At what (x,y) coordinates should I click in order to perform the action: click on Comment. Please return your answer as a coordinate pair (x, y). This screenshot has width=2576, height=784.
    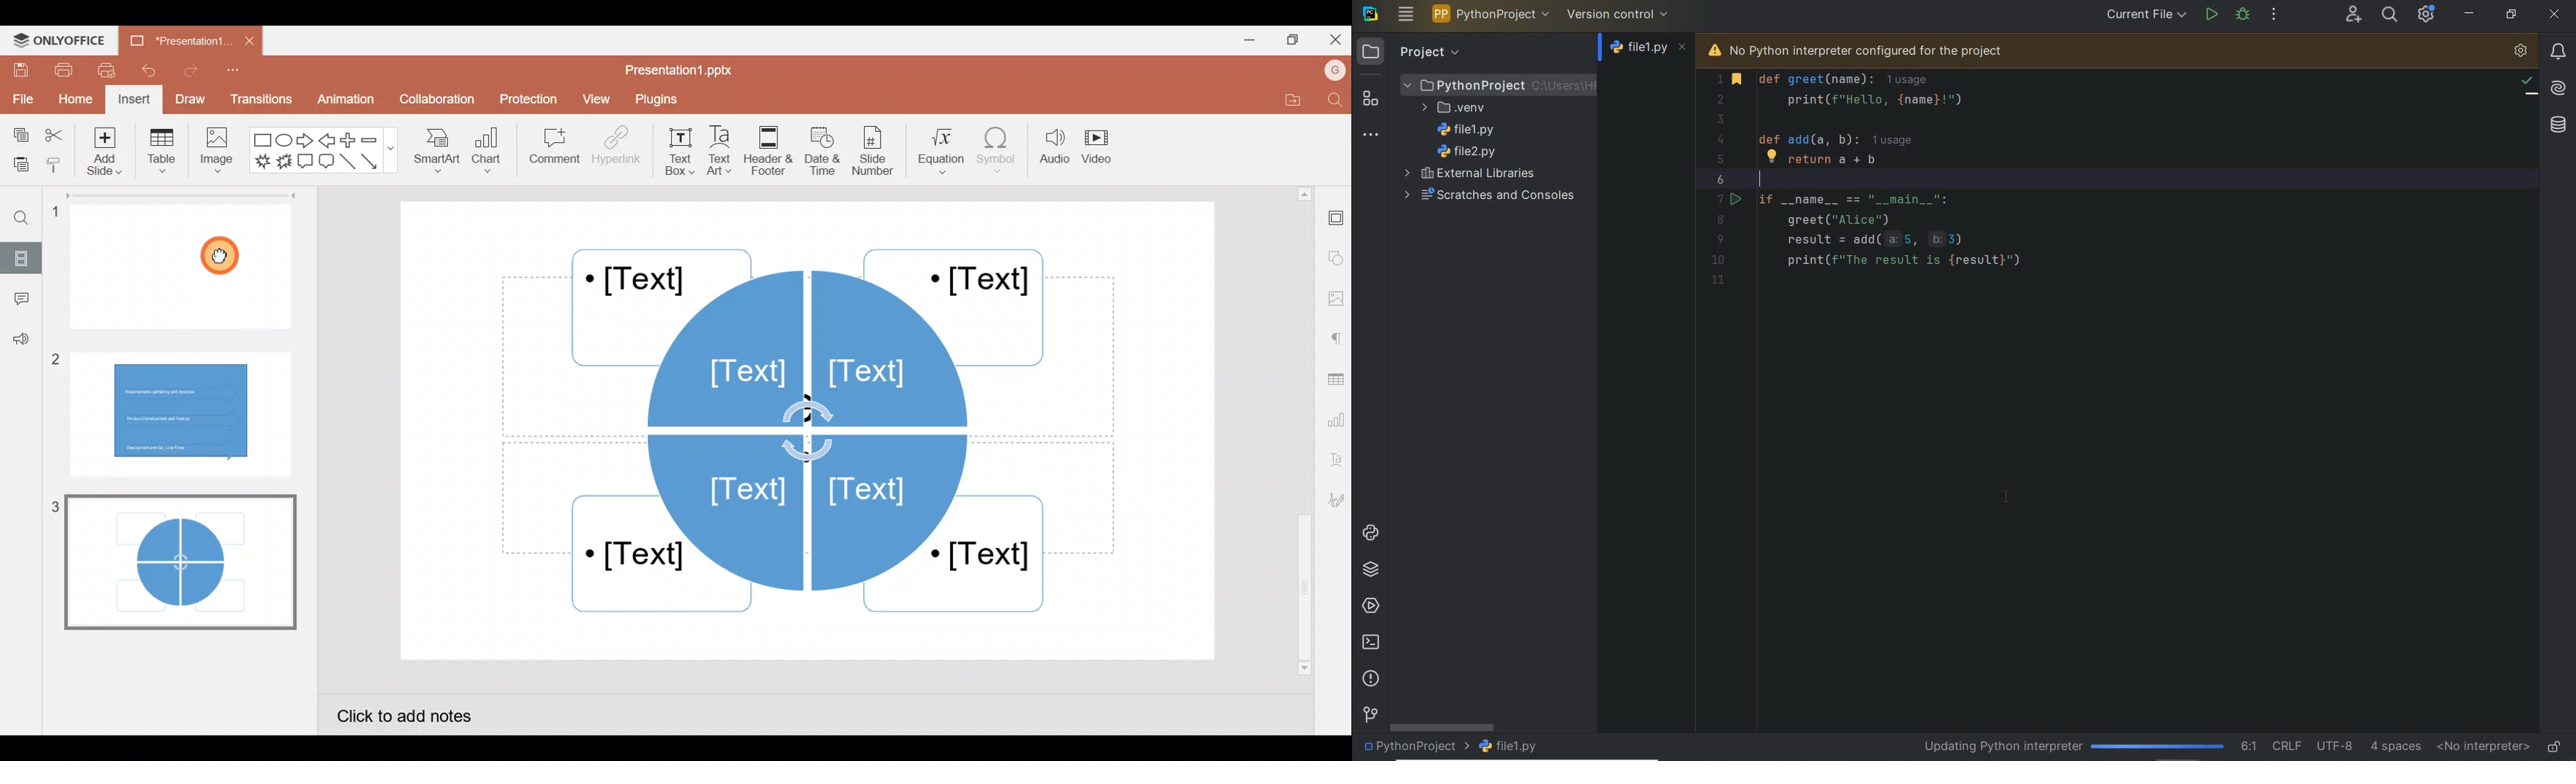
    Looking at the image, I should click on (550, 147).